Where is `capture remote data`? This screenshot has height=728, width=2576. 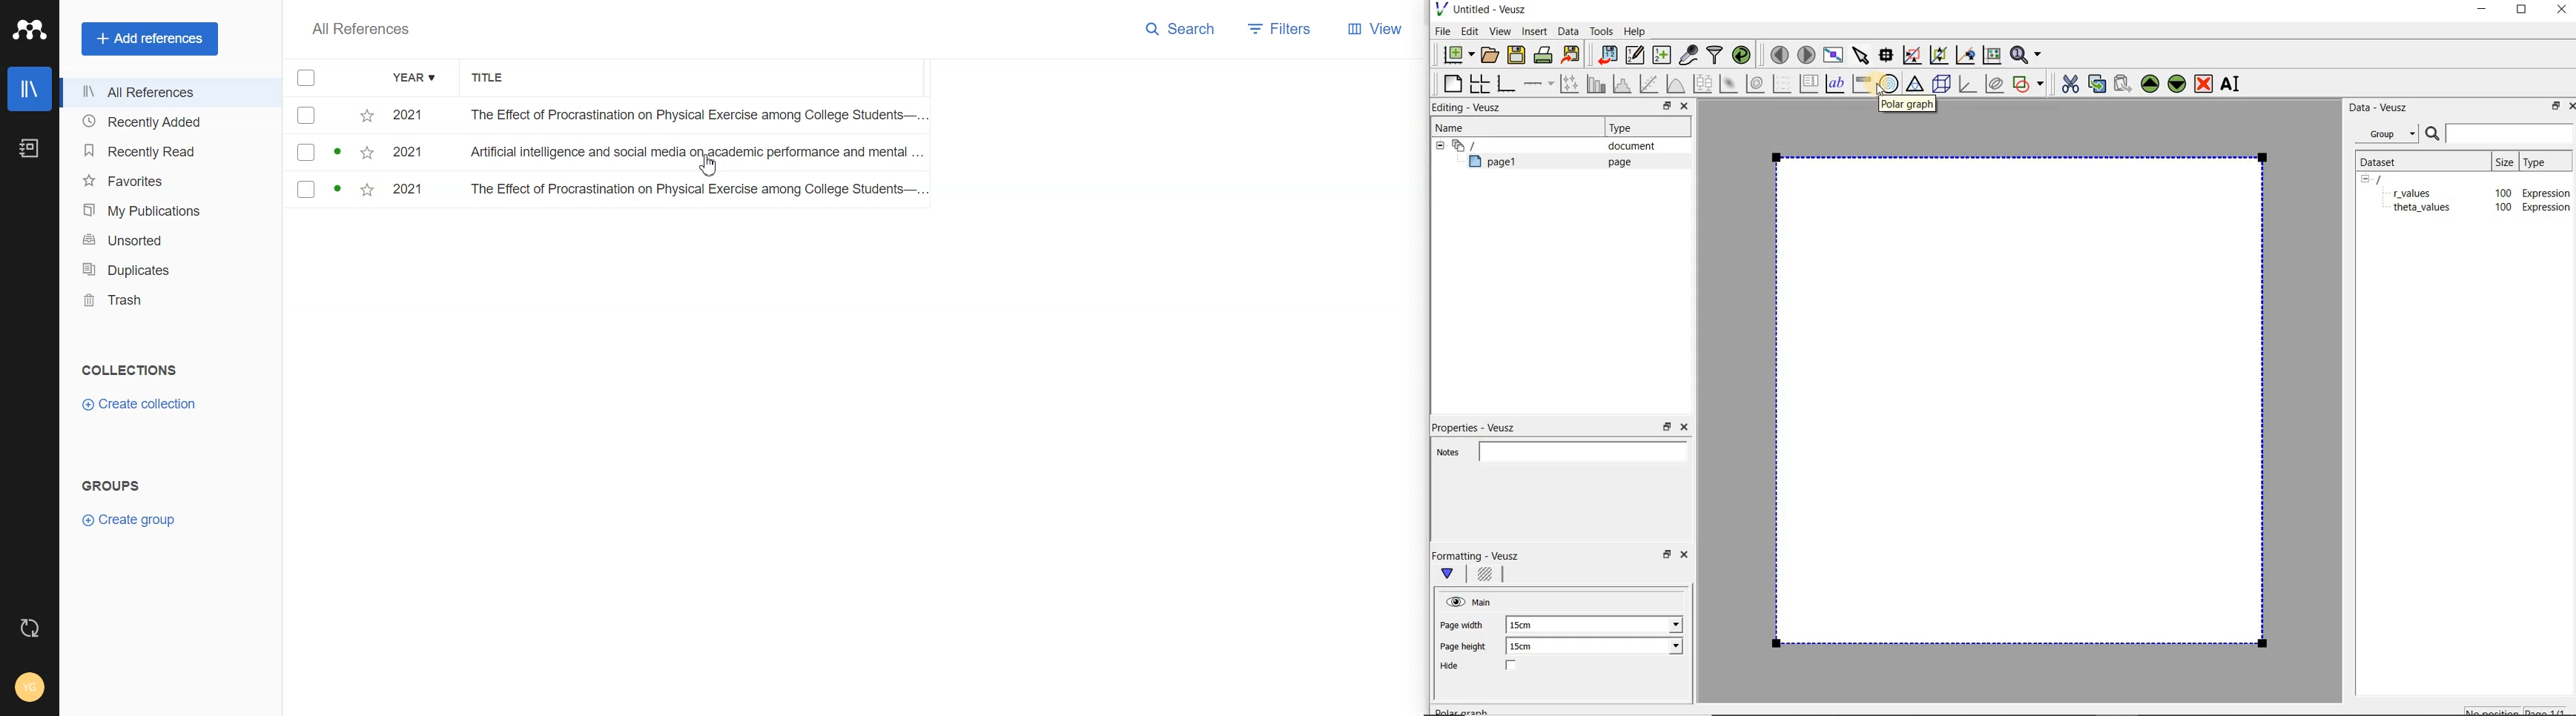
capture remote data is located at coordinates (1689, 57).